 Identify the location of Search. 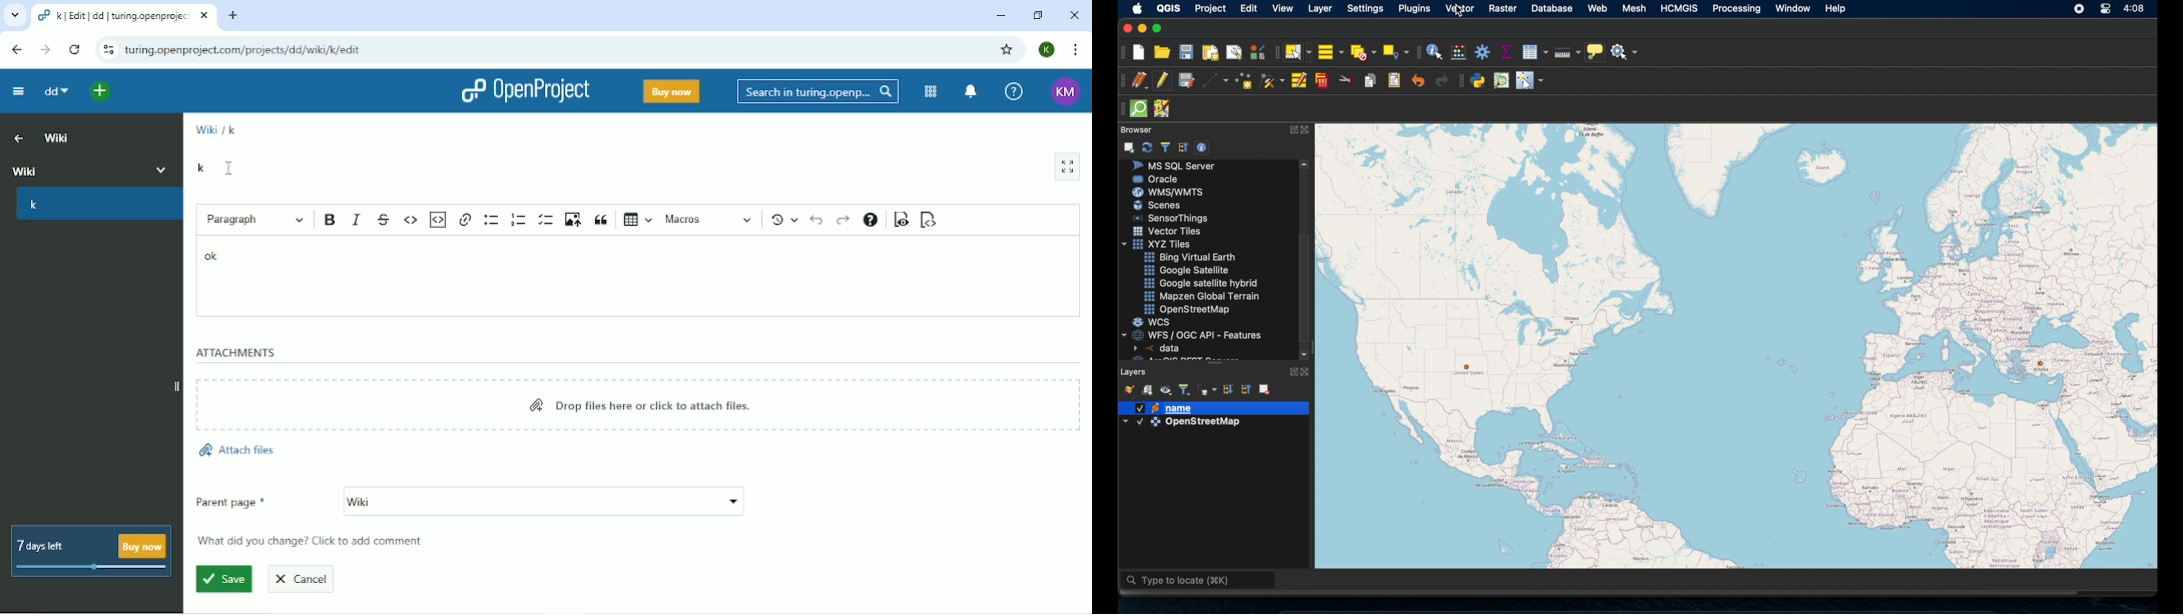
(817, 91).